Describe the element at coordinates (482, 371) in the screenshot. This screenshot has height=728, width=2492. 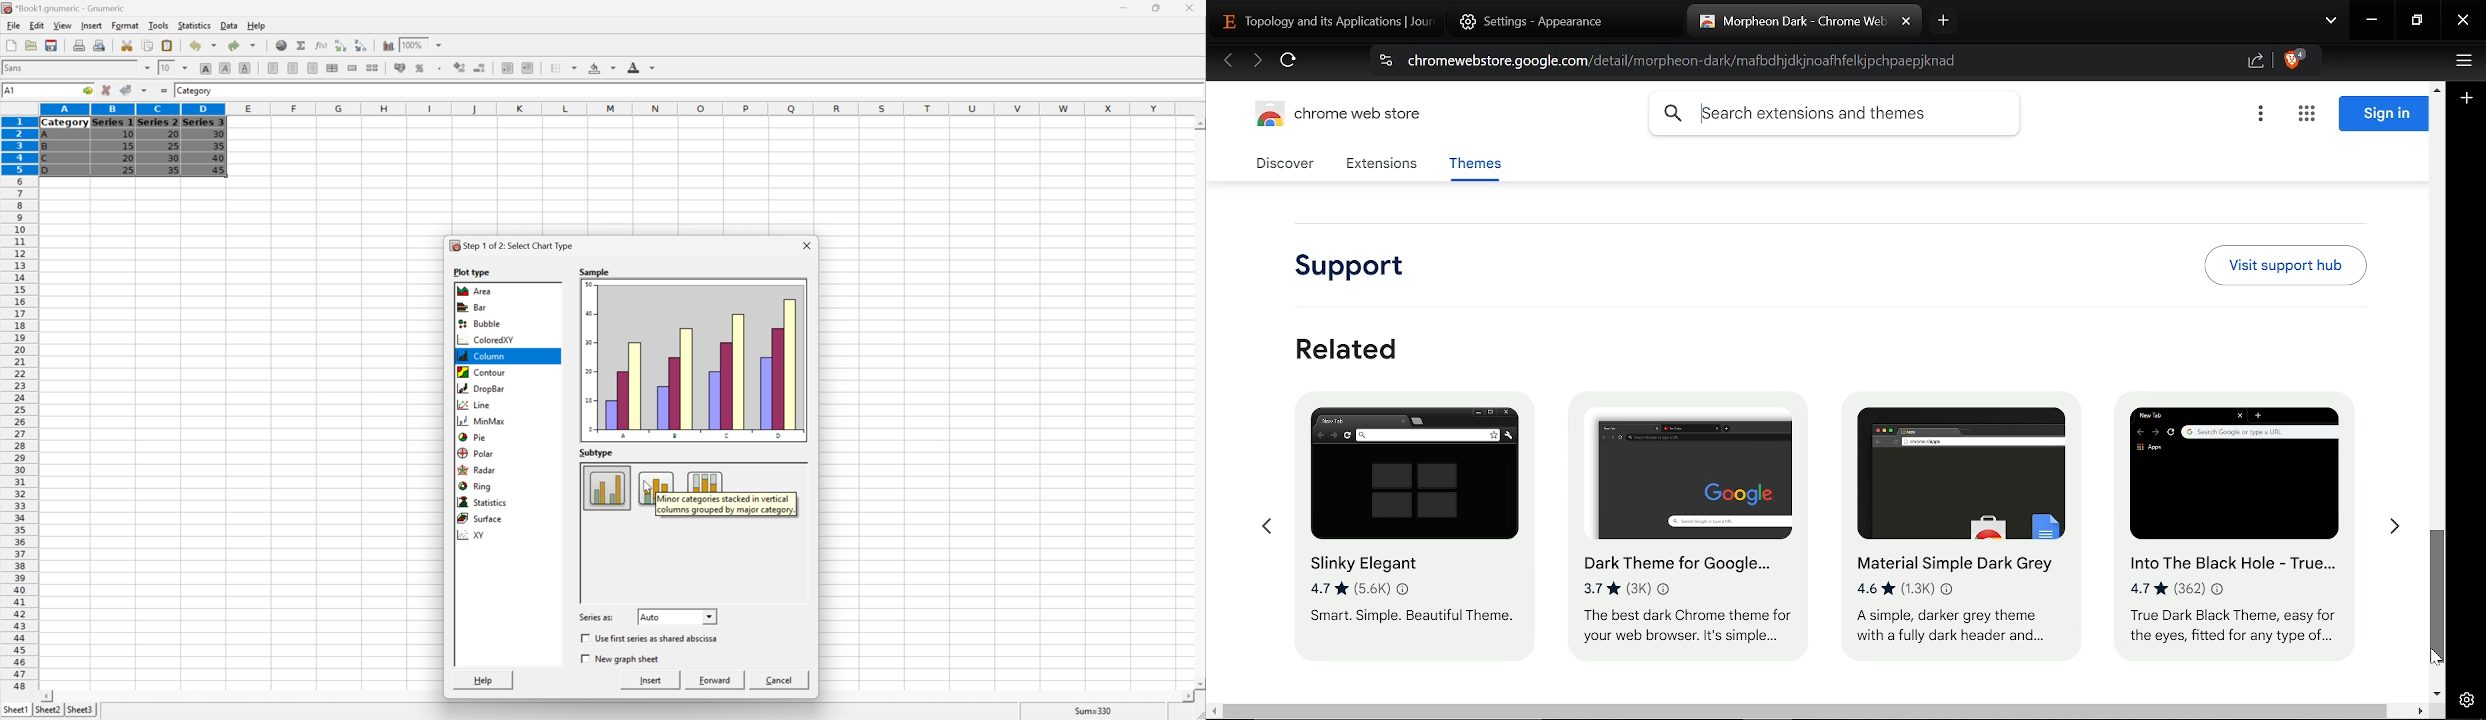
I see `Contour` at that location.